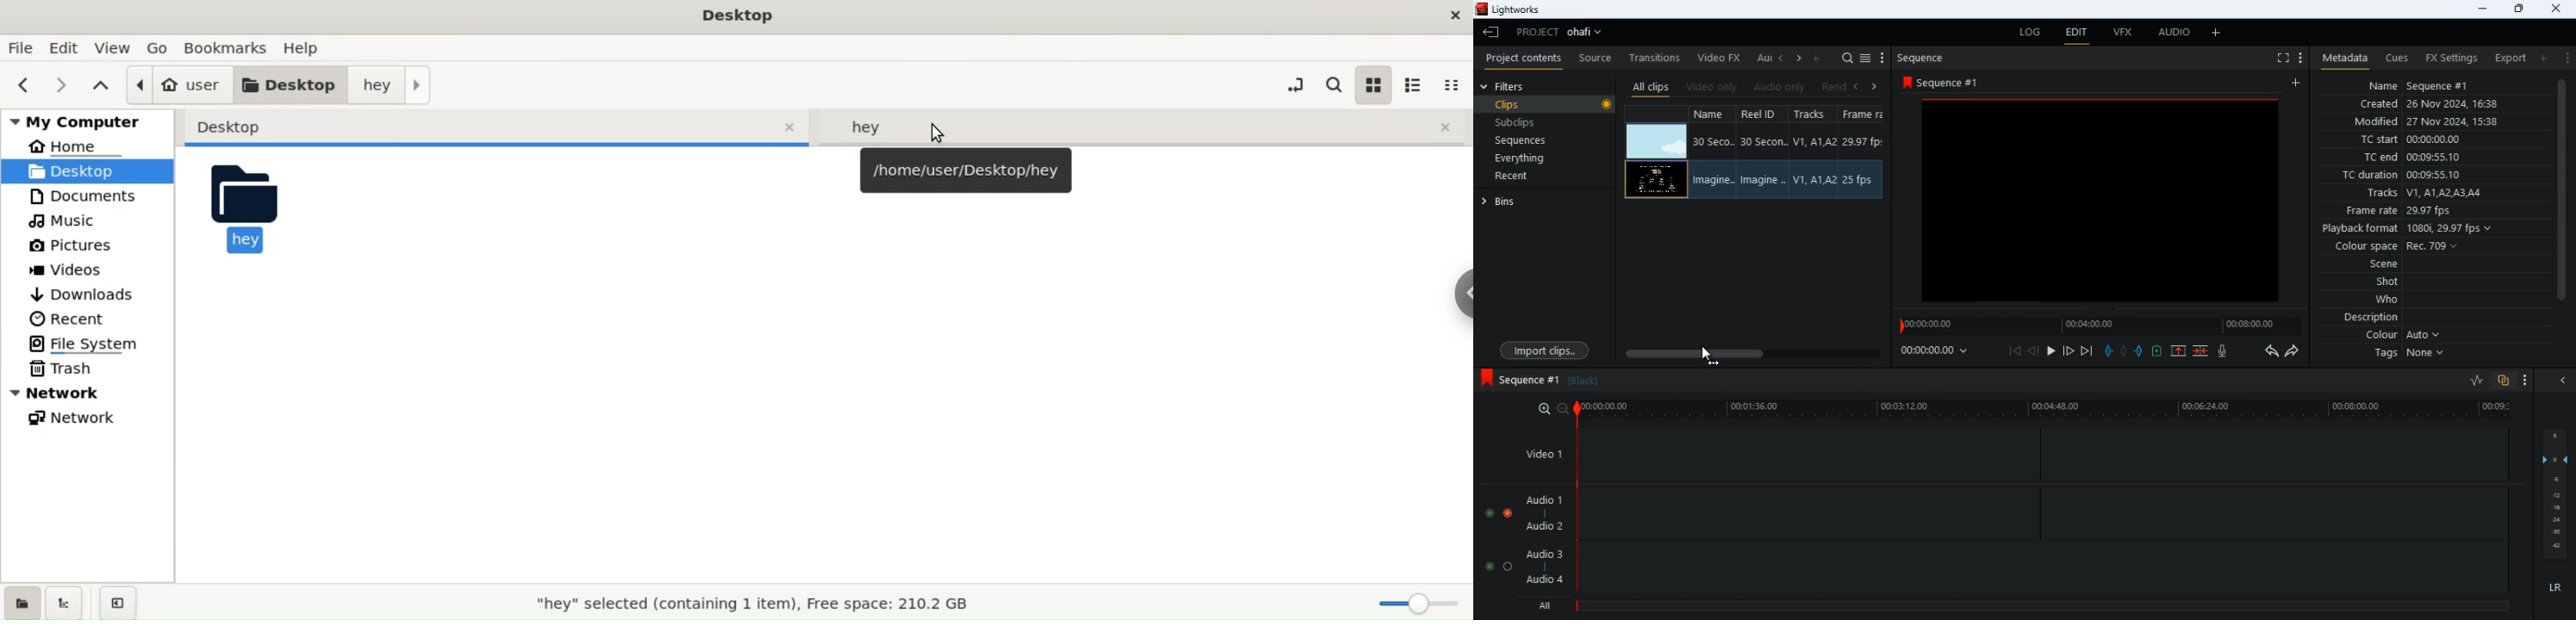  I want to click on documents, so click(94, 196).